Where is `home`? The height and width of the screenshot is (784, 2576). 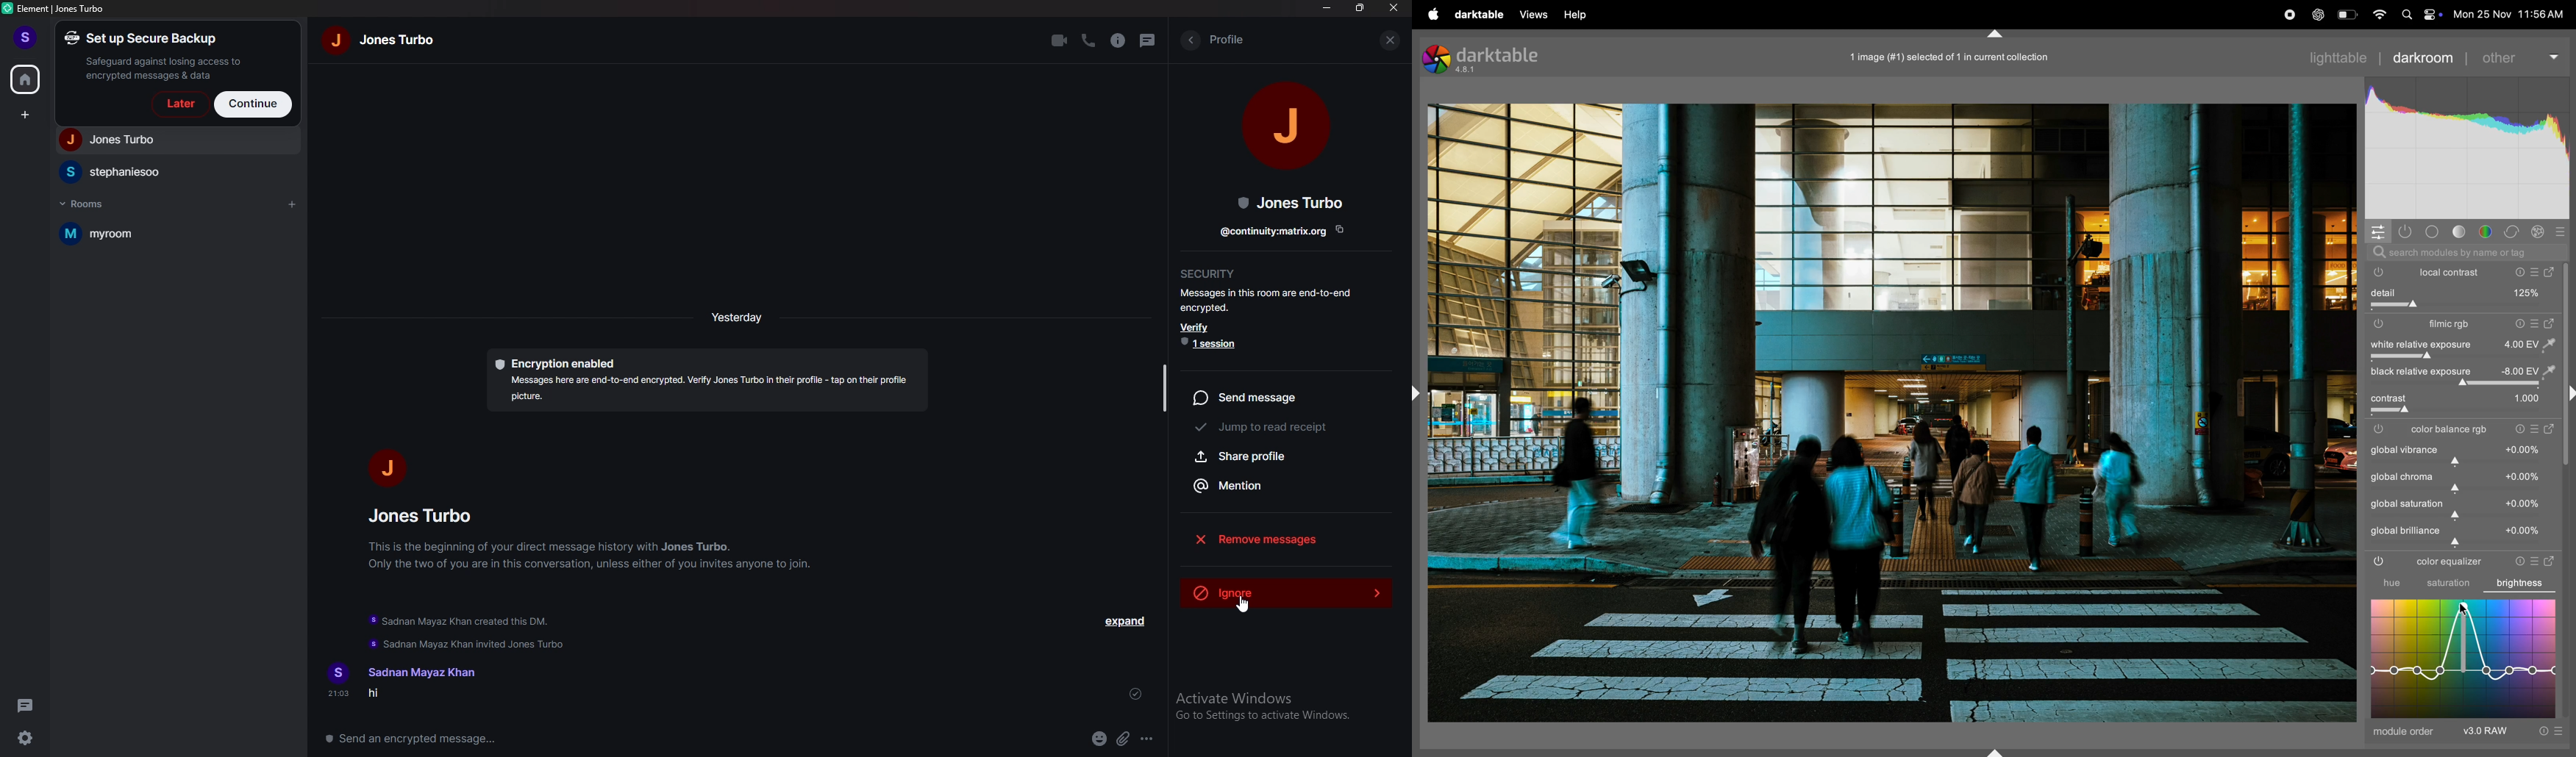
home is located at coordinates (26, 78).